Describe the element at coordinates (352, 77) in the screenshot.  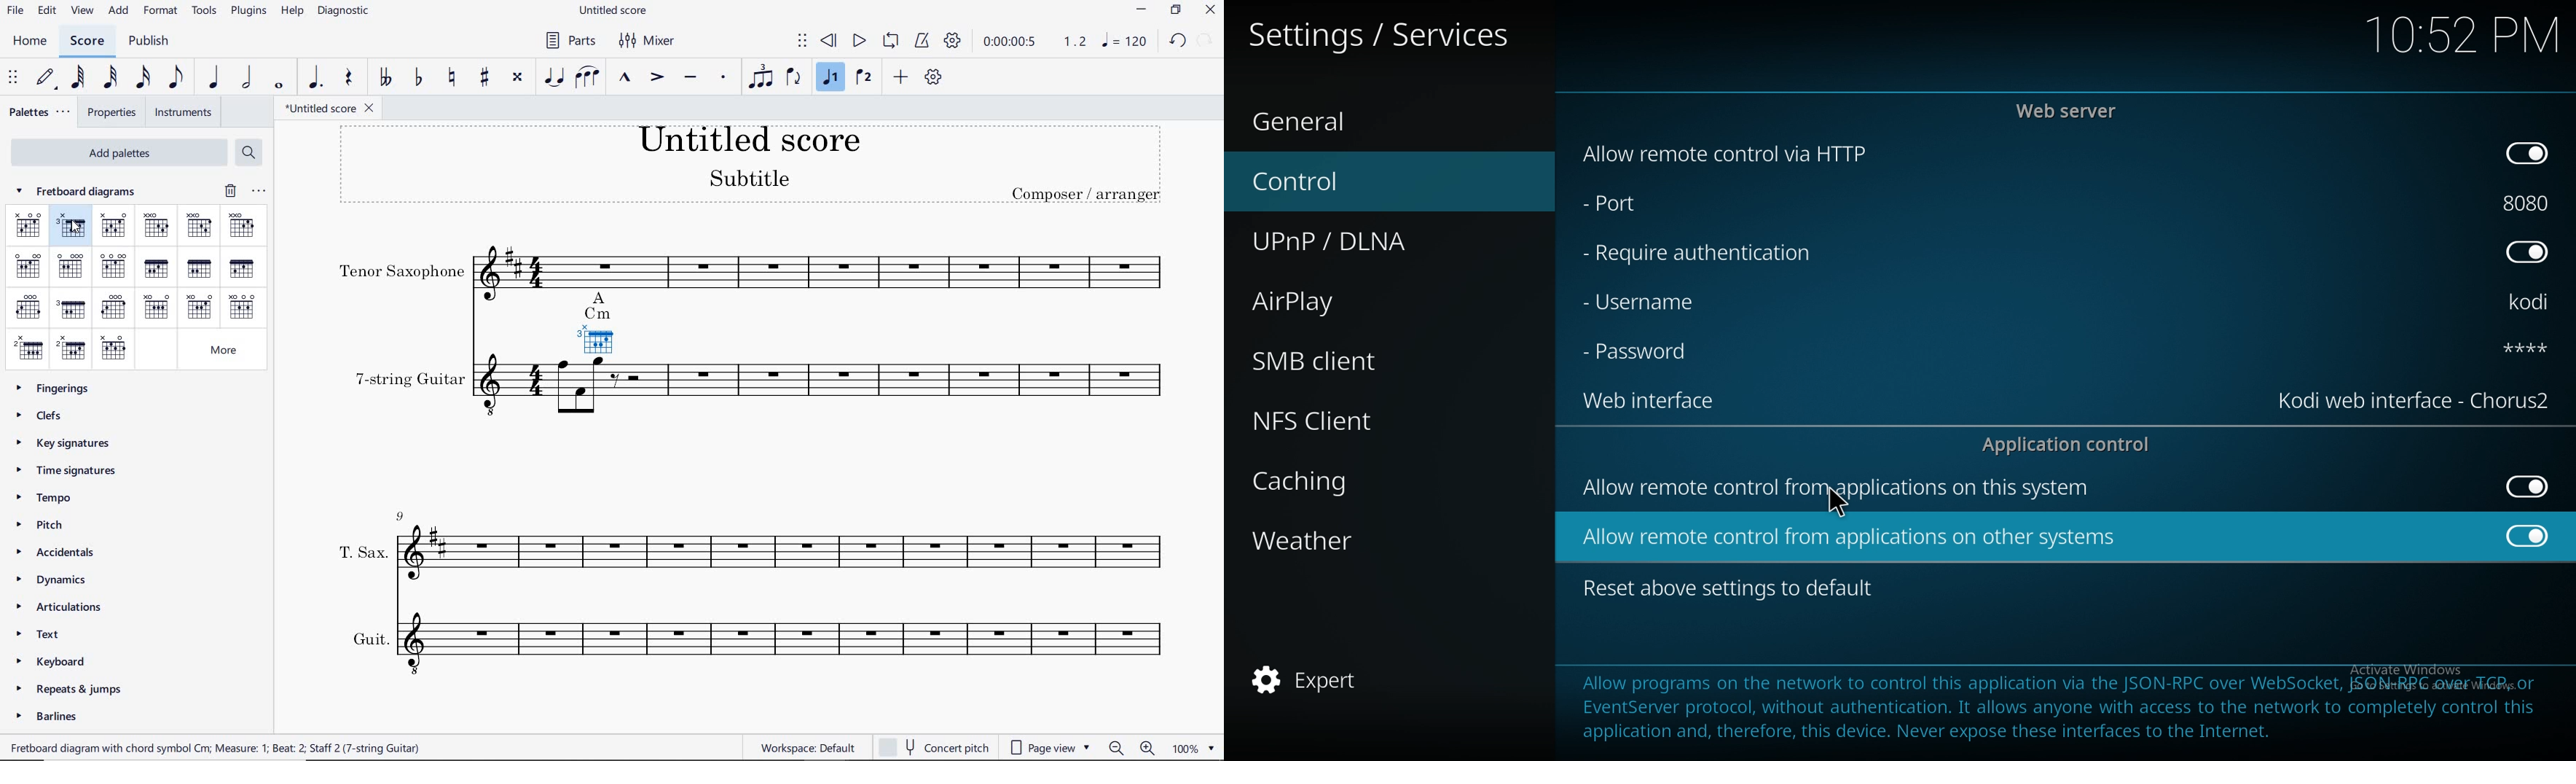
I see `REST` at that location.